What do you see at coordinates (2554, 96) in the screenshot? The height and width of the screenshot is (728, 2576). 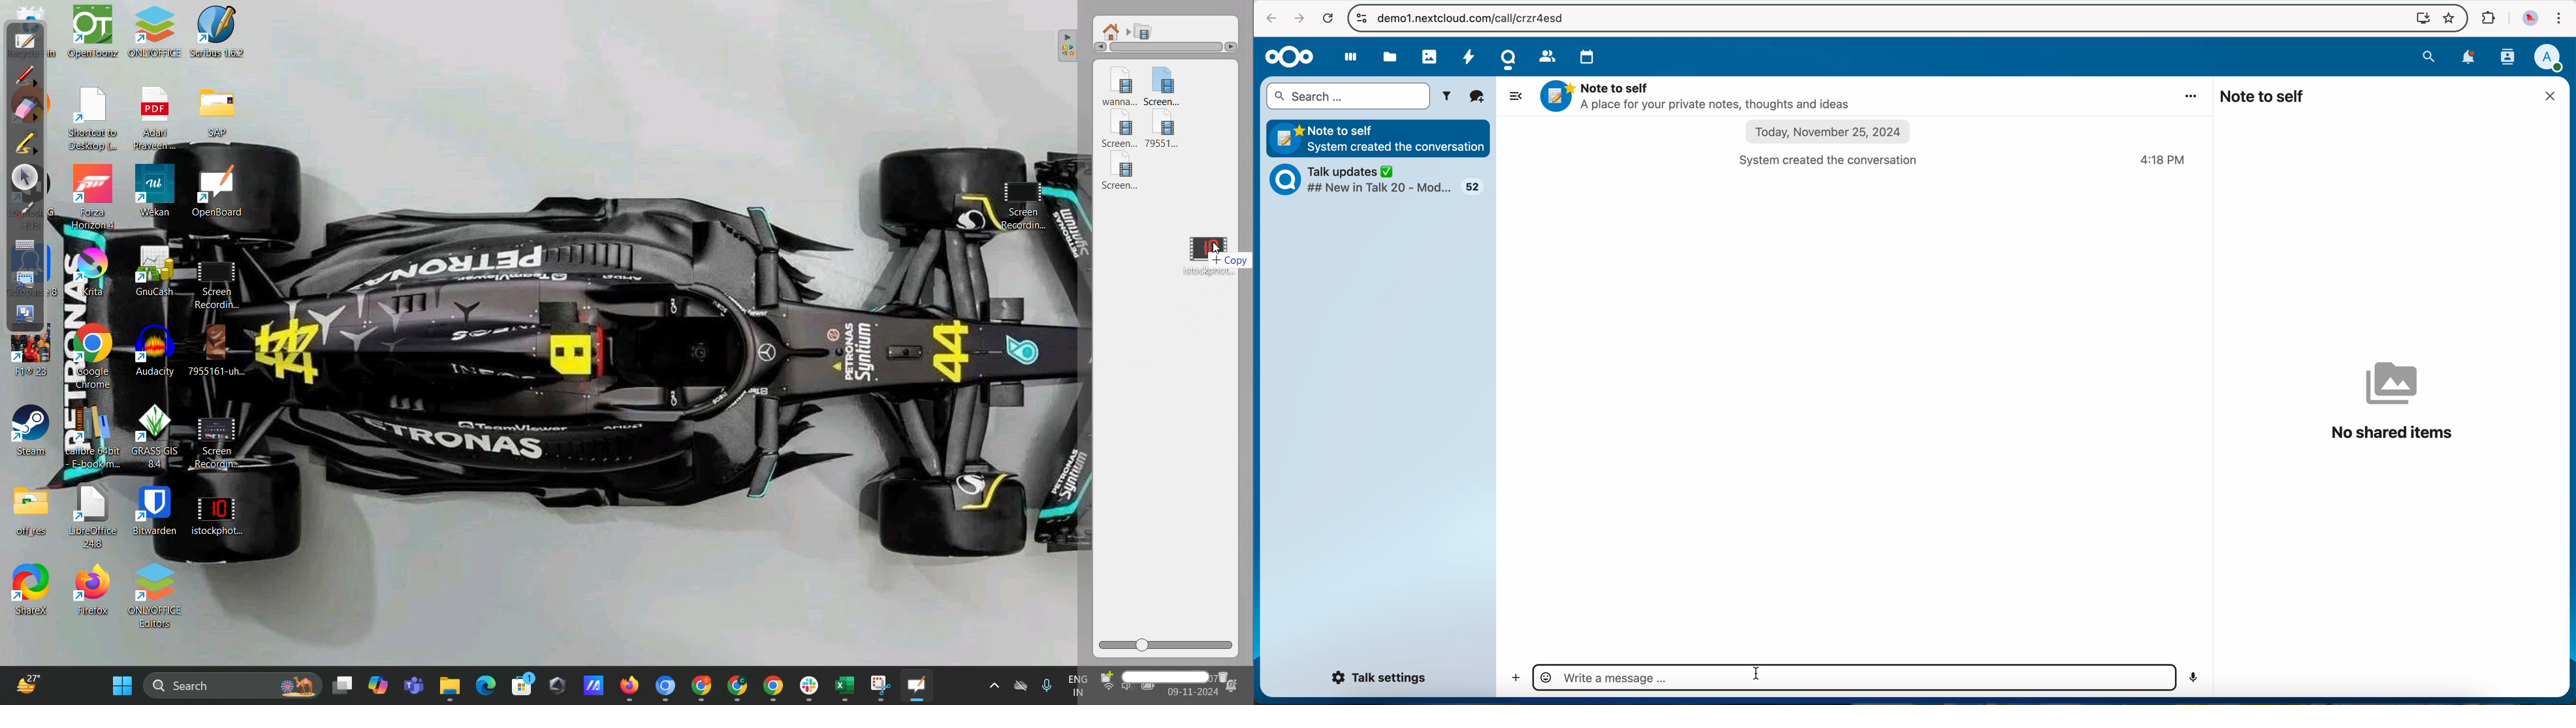 I see `close window` at bounding box center [2554, 96].